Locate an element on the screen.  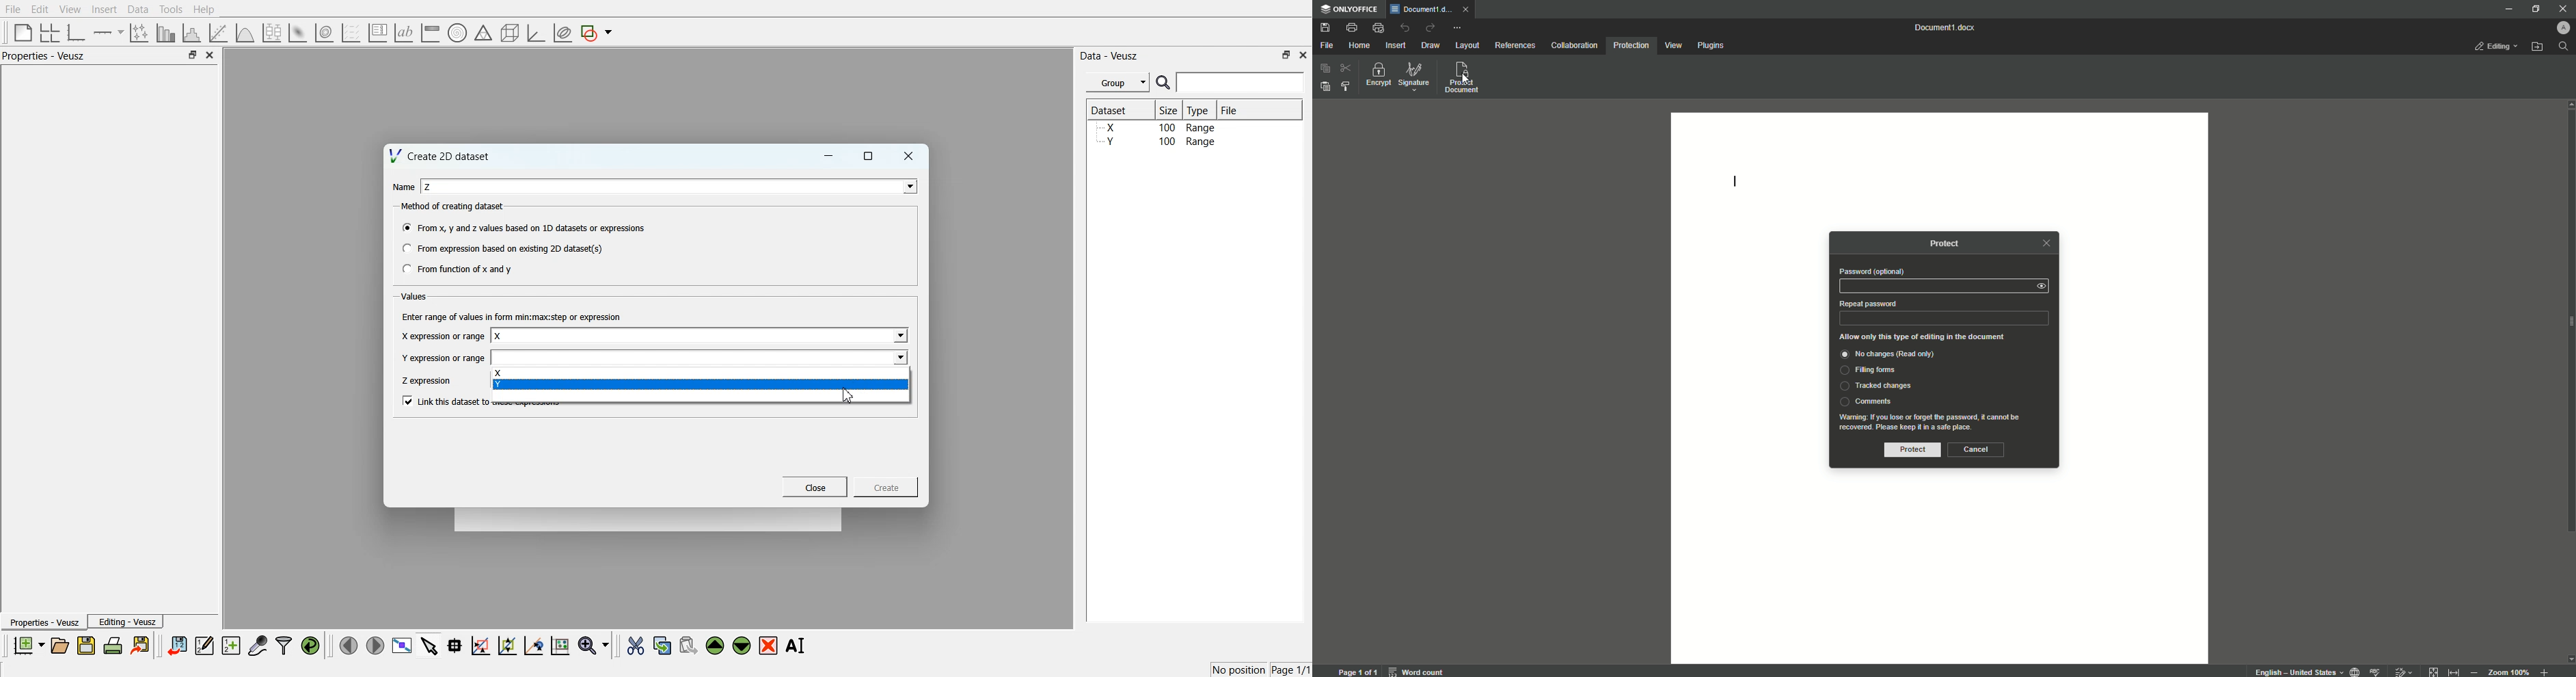
Plot bar chart is located at coordinates (165, 33).